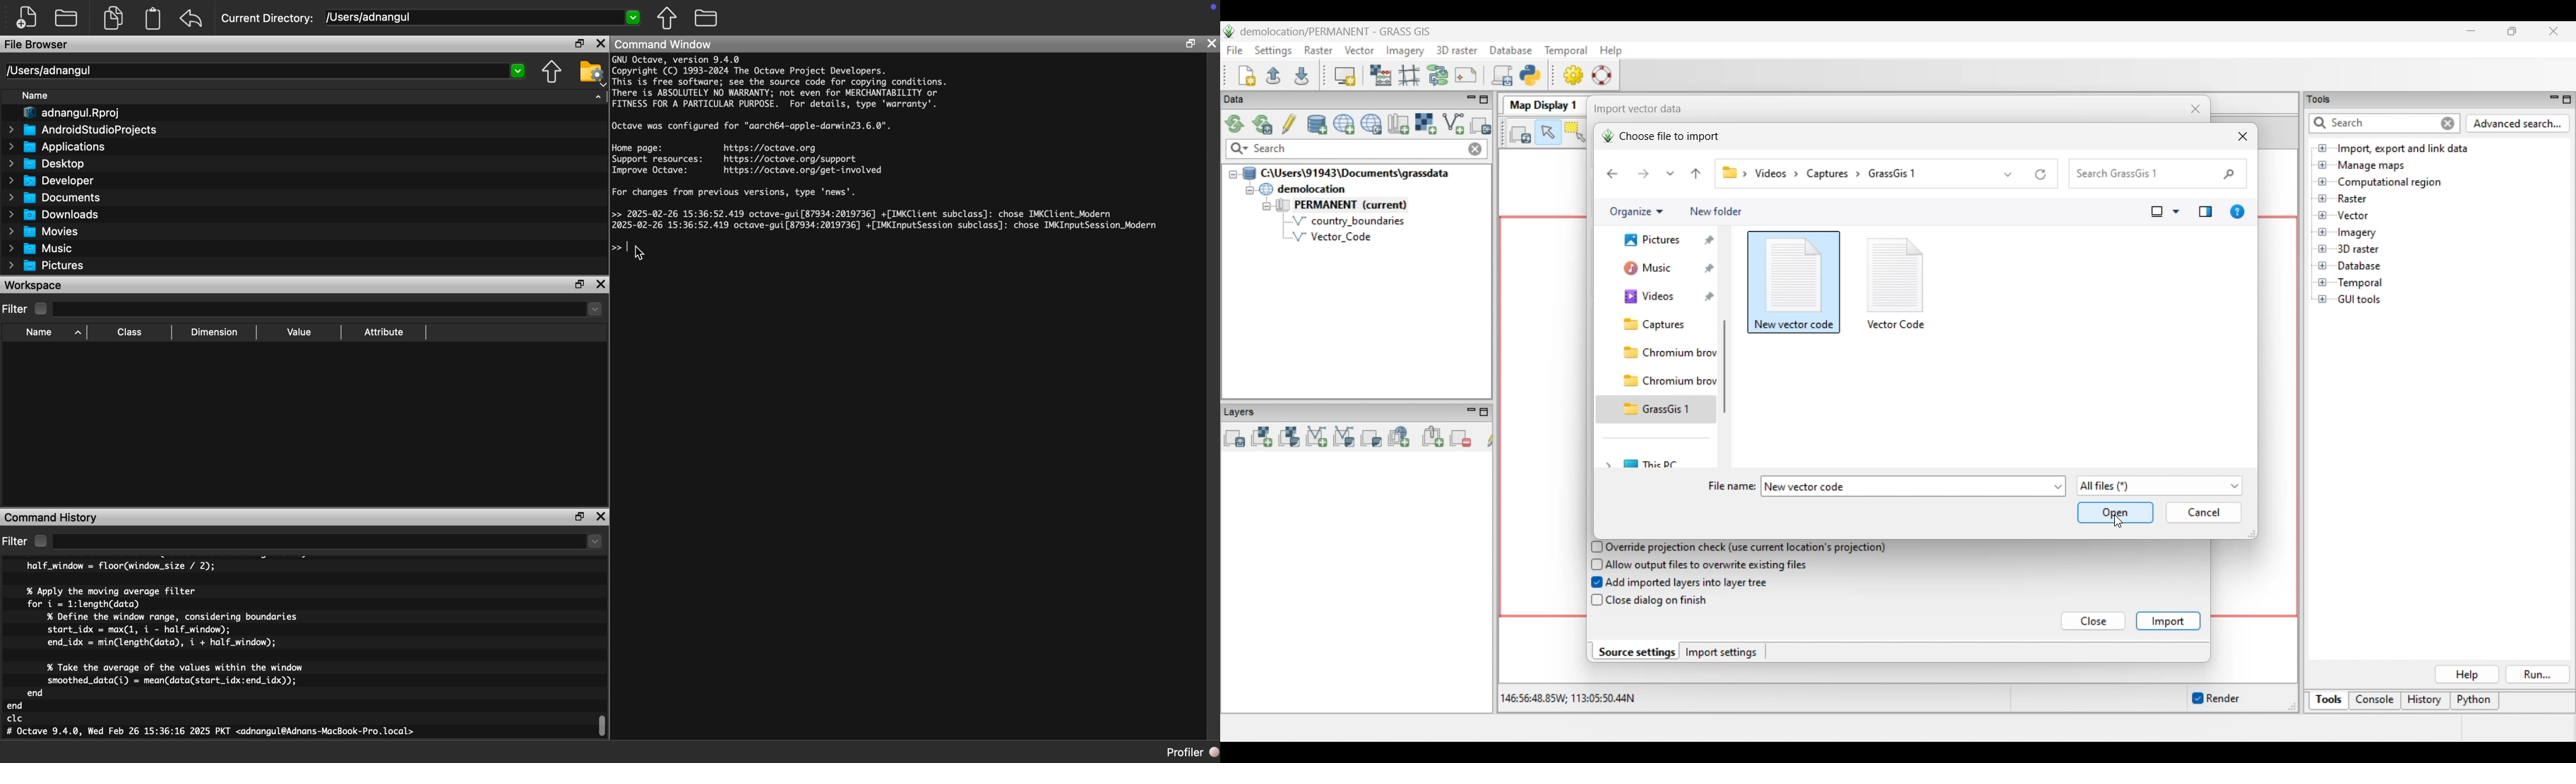 Image resolution: width=2576 pixels, height=784 pixels. Describe the element at coordinates (50, 181) in the screenshot. I see `Developer` at that location.